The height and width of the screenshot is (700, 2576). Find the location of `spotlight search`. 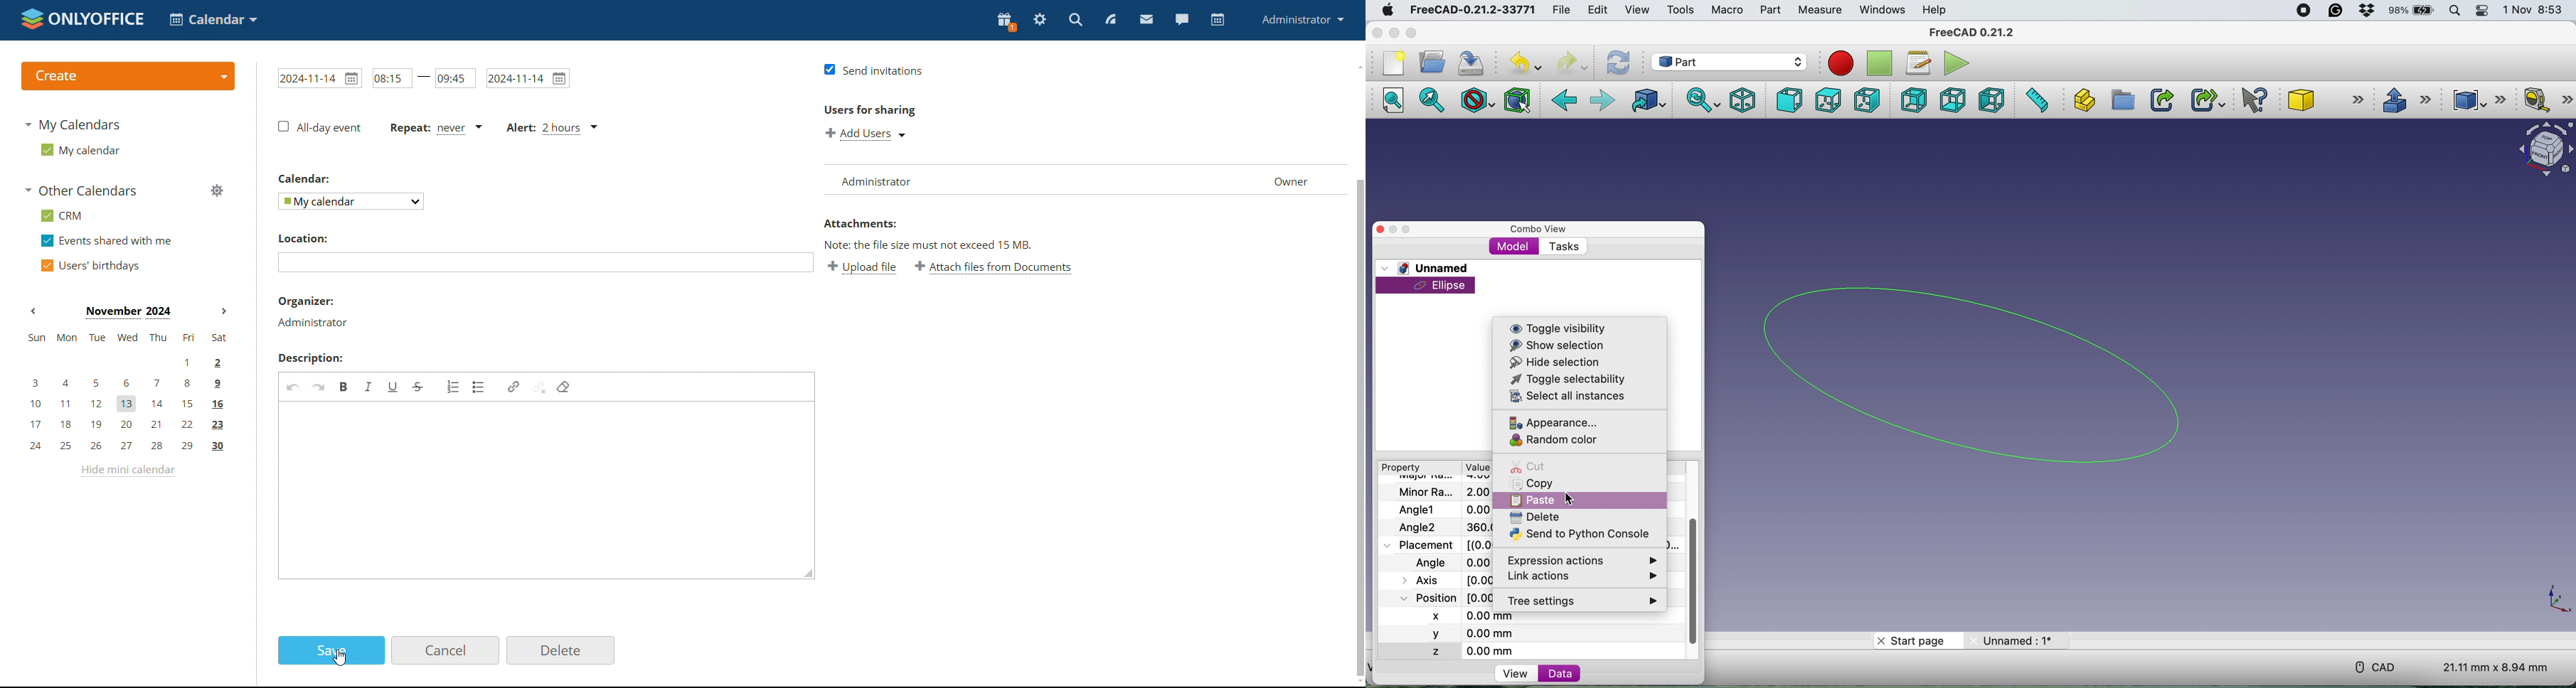

spotlight search is located at coordinates (2456, 12).